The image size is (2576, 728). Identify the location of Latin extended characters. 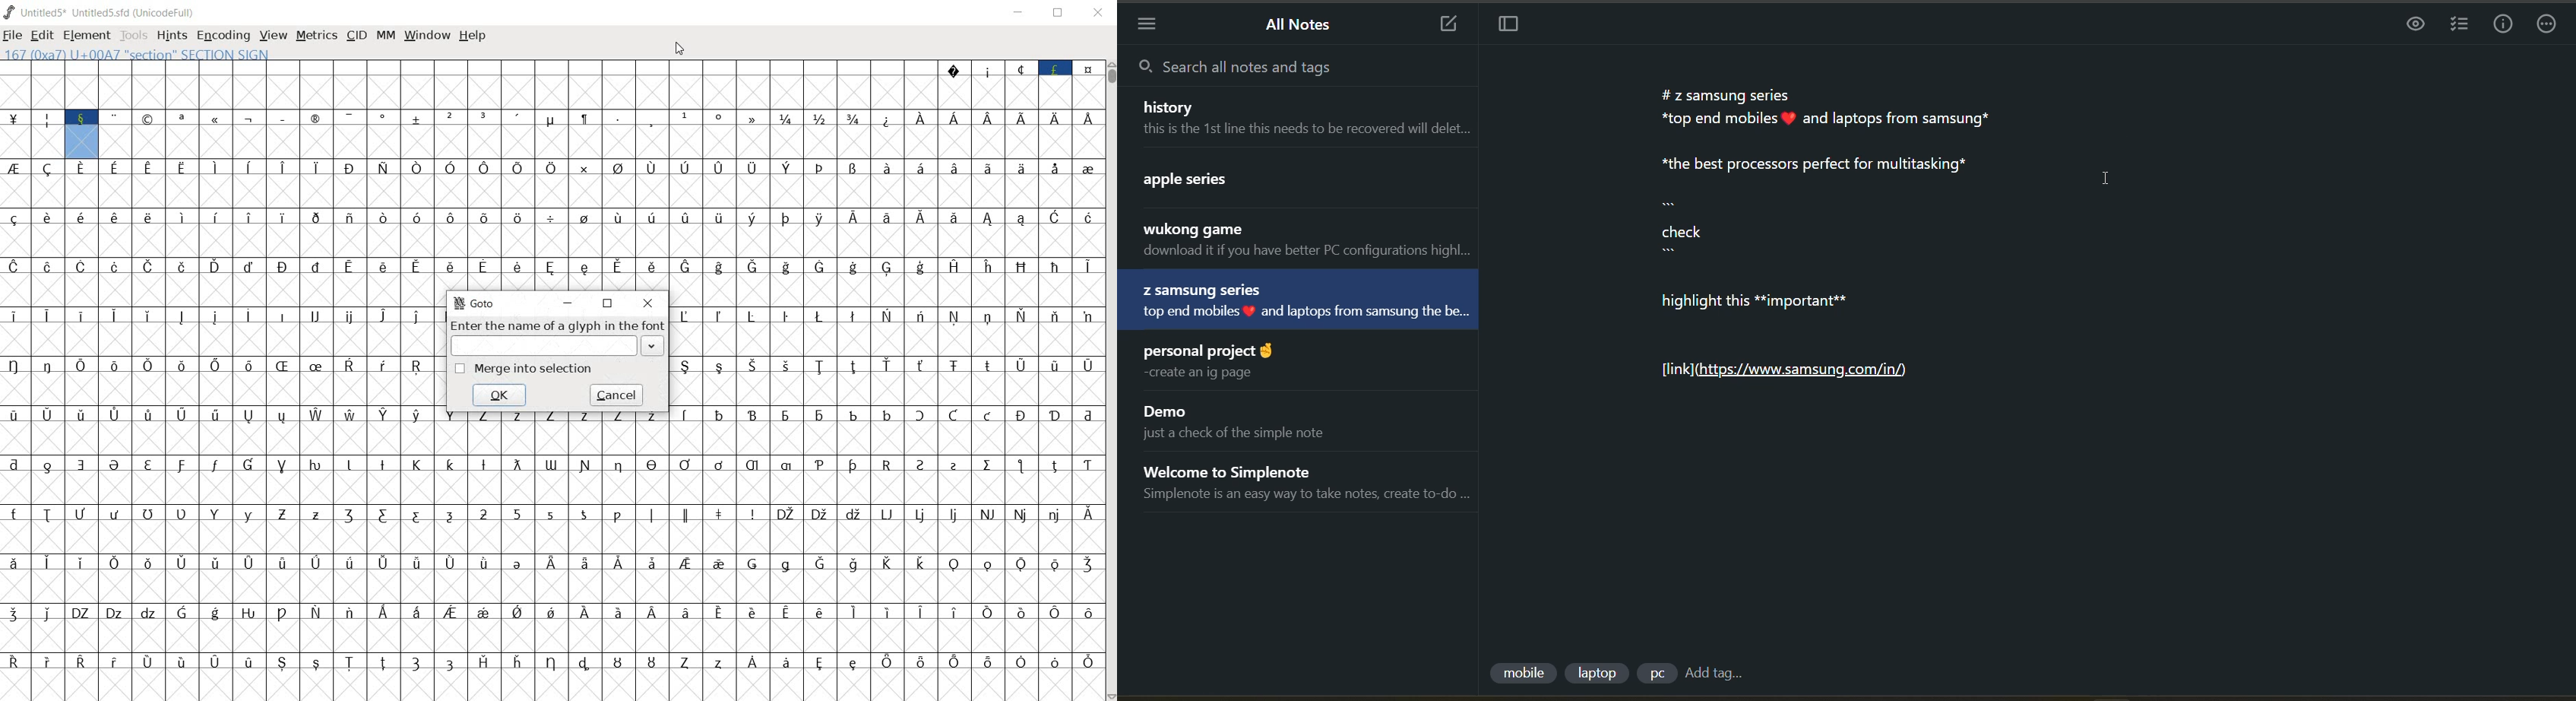
(299, 183).